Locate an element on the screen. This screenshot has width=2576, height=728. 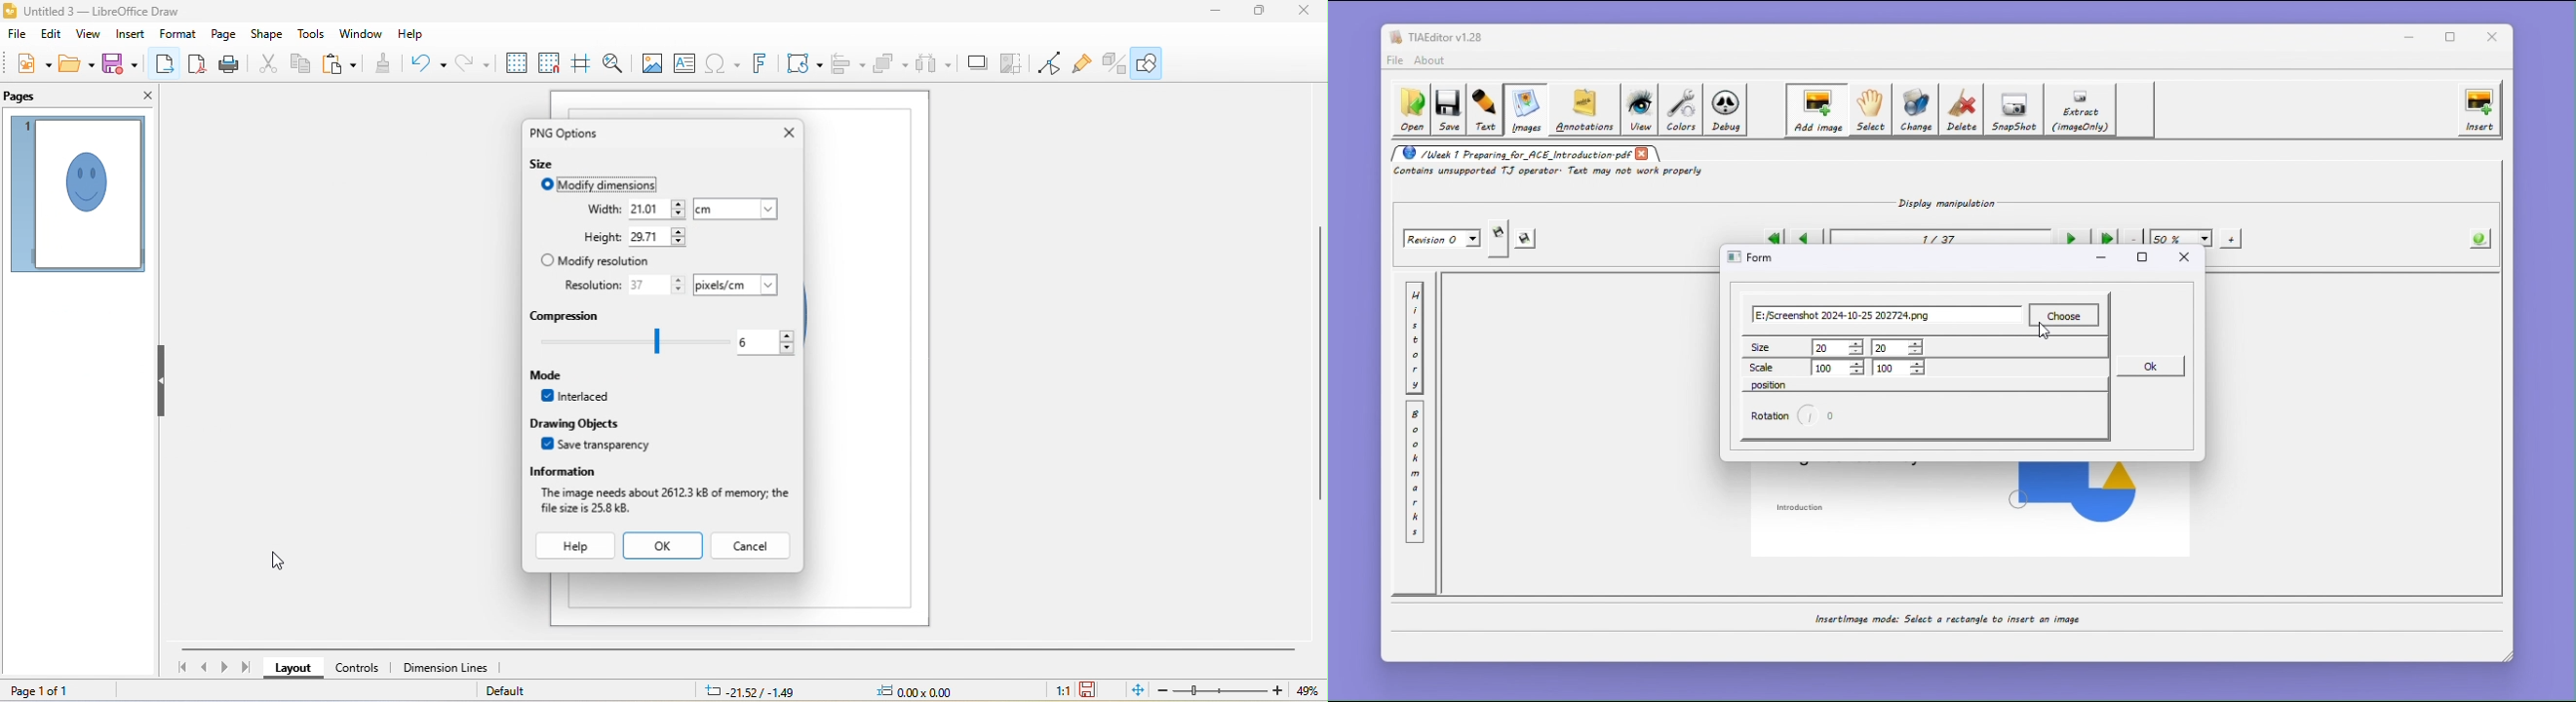
print is located at coordinates (232, 65).